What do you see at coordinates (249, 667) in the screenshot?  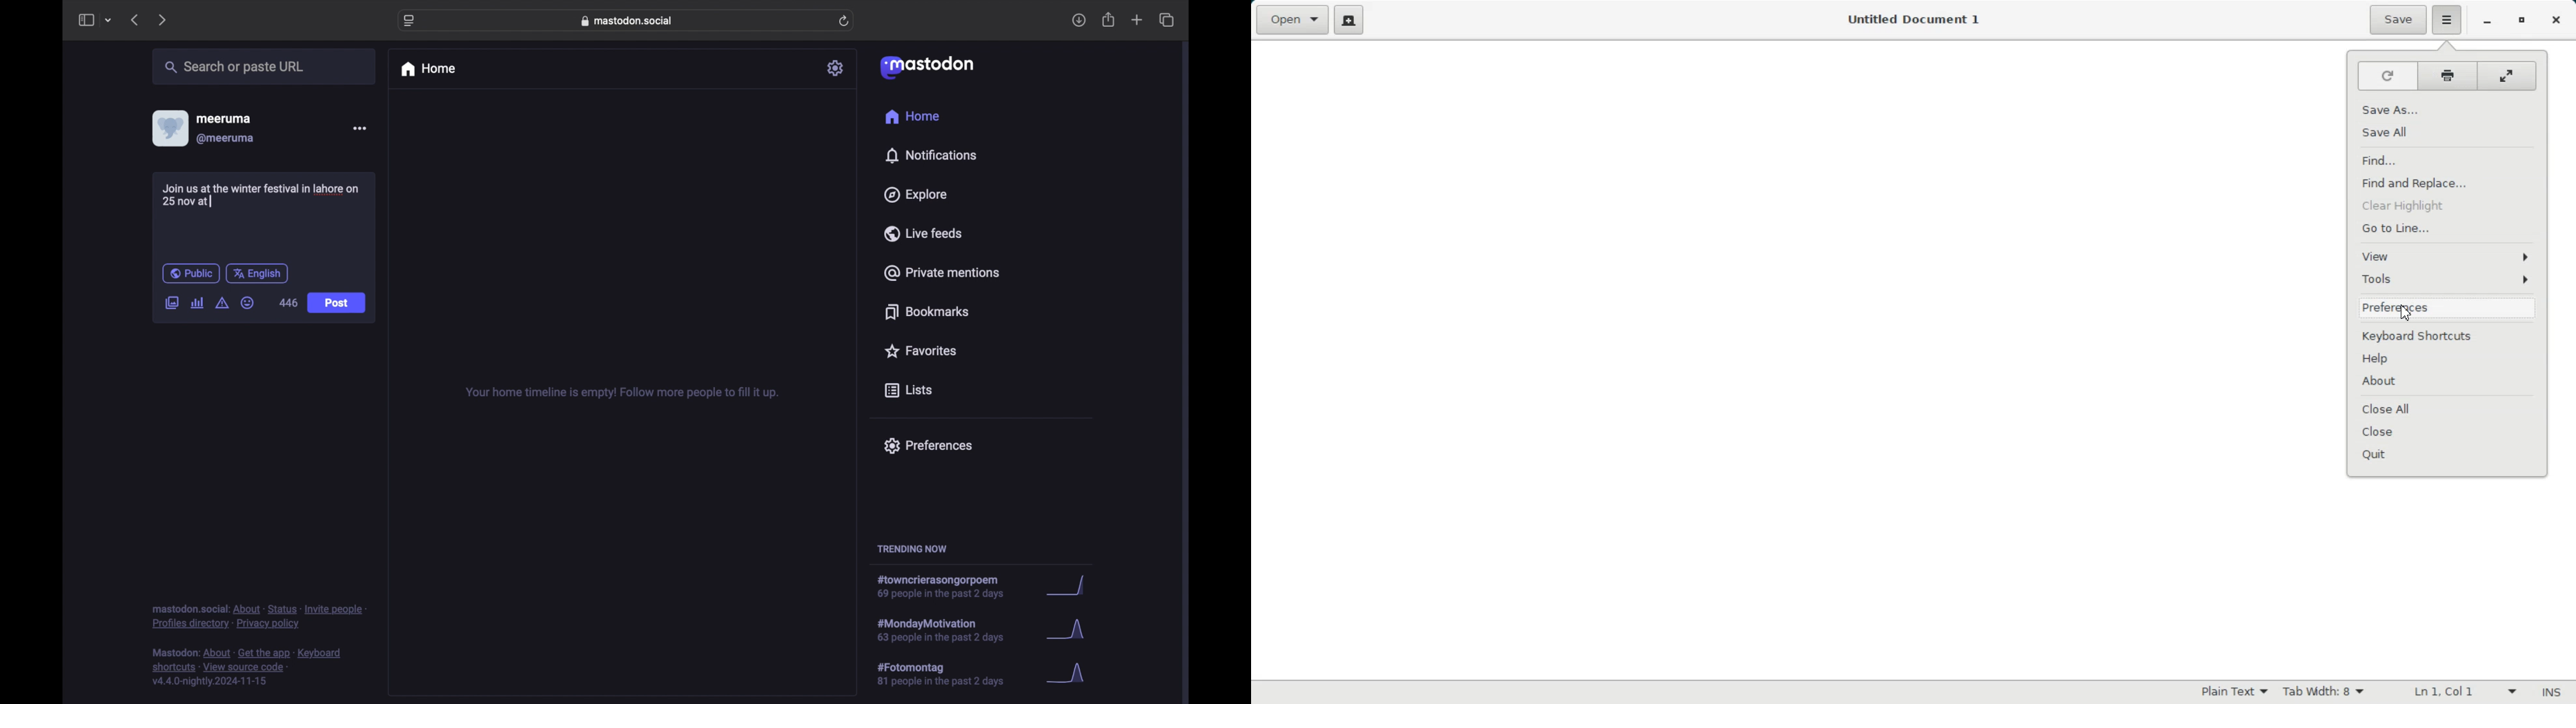 I see `footnote` at bounding box center [249, 667].